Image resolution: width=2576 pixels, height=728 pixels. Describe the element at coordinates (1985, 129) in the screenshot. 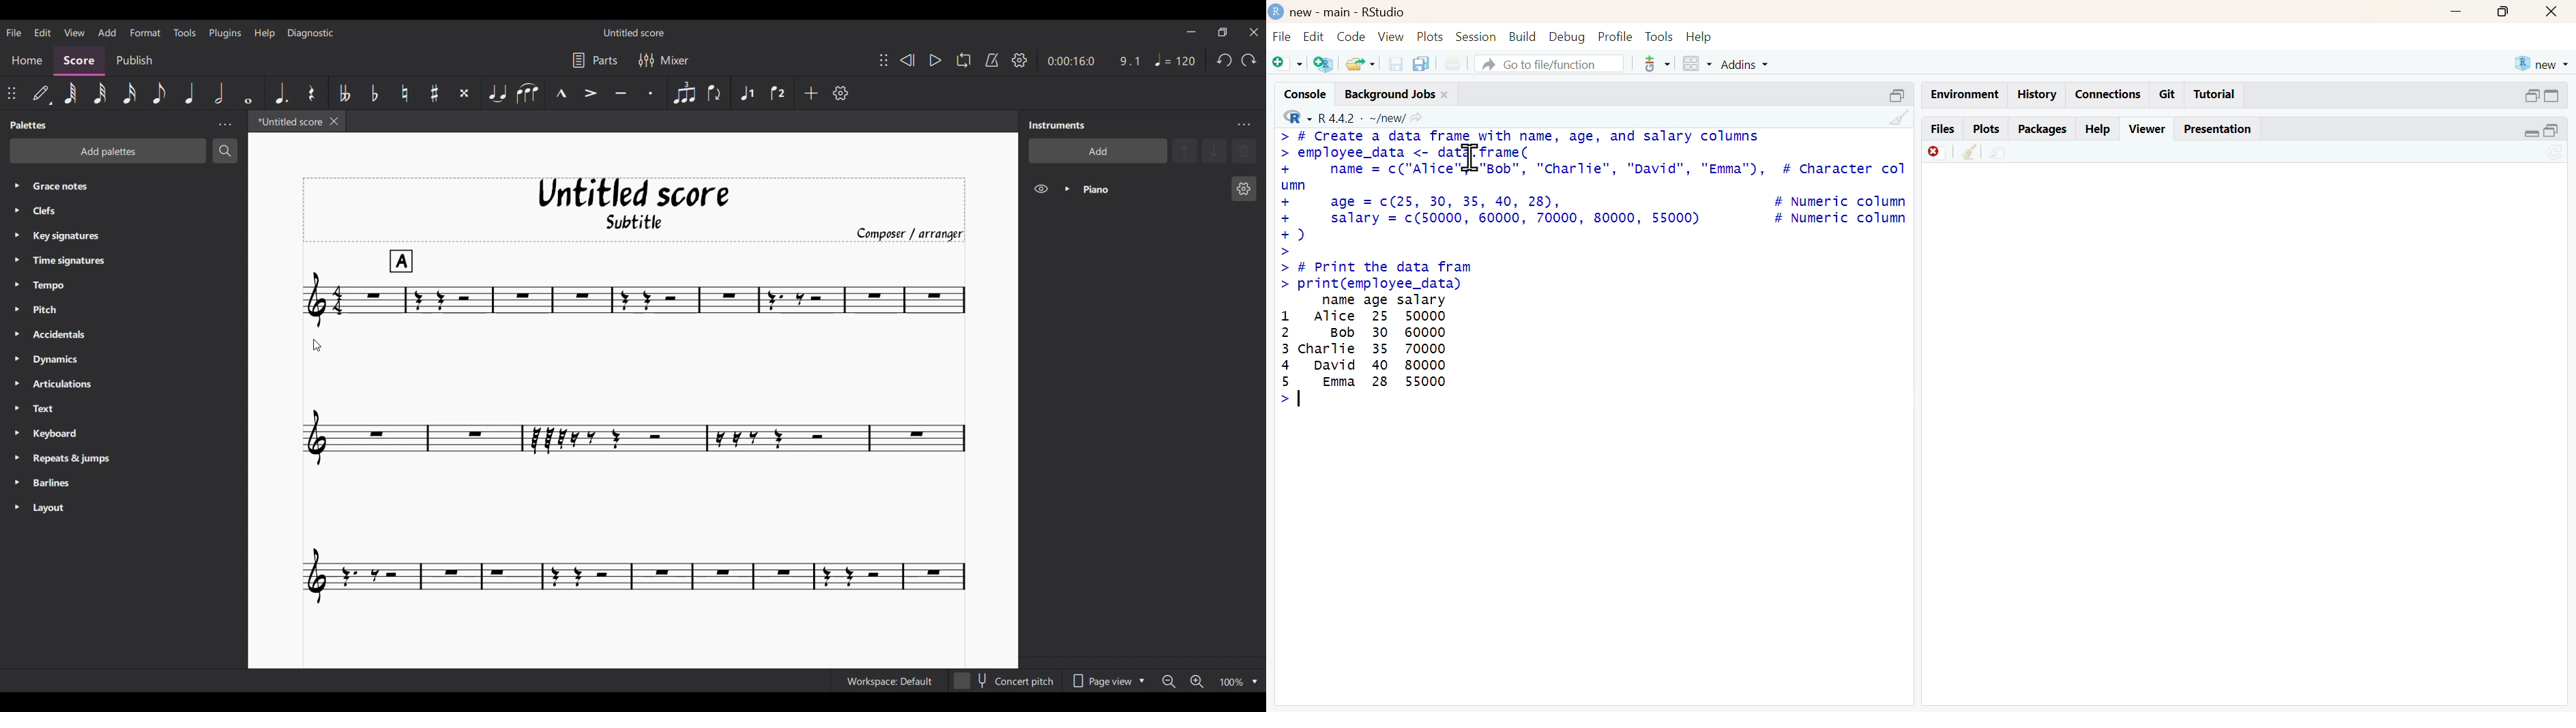

I see `Plots` at that location.